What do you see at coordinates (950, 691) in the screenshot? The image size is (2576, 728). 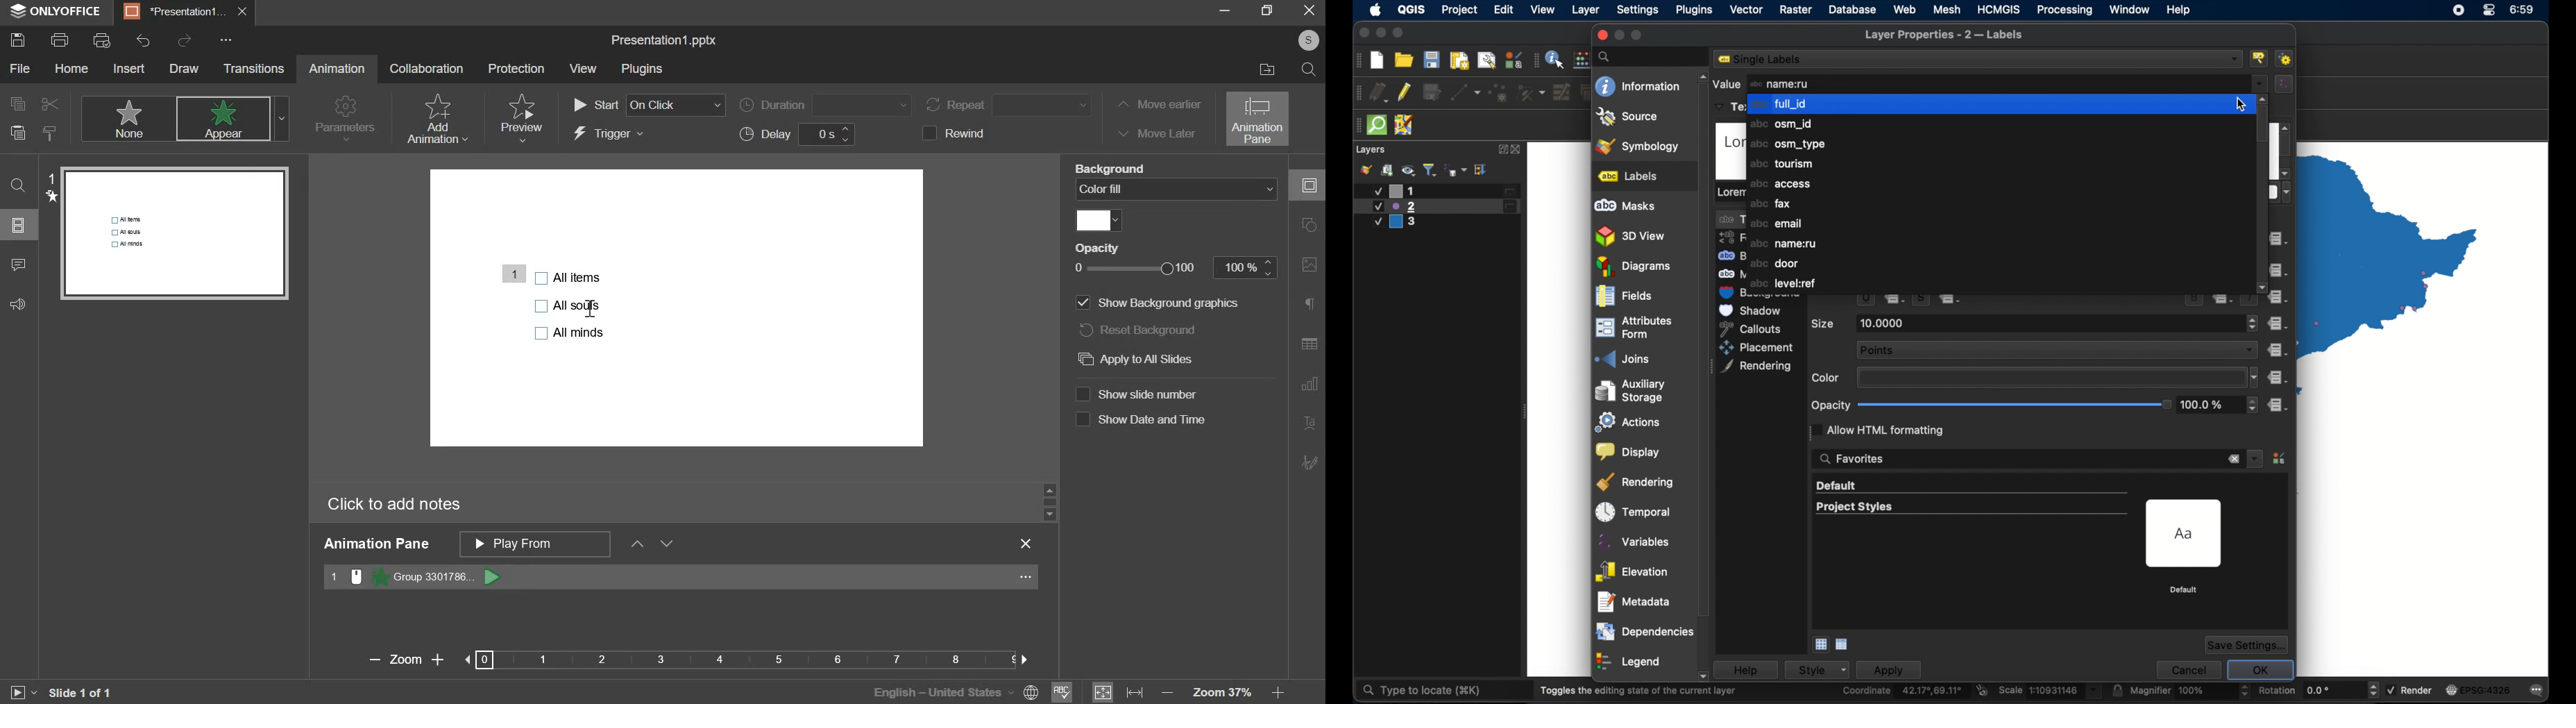 I see `language` at bounding box center [950, 691].